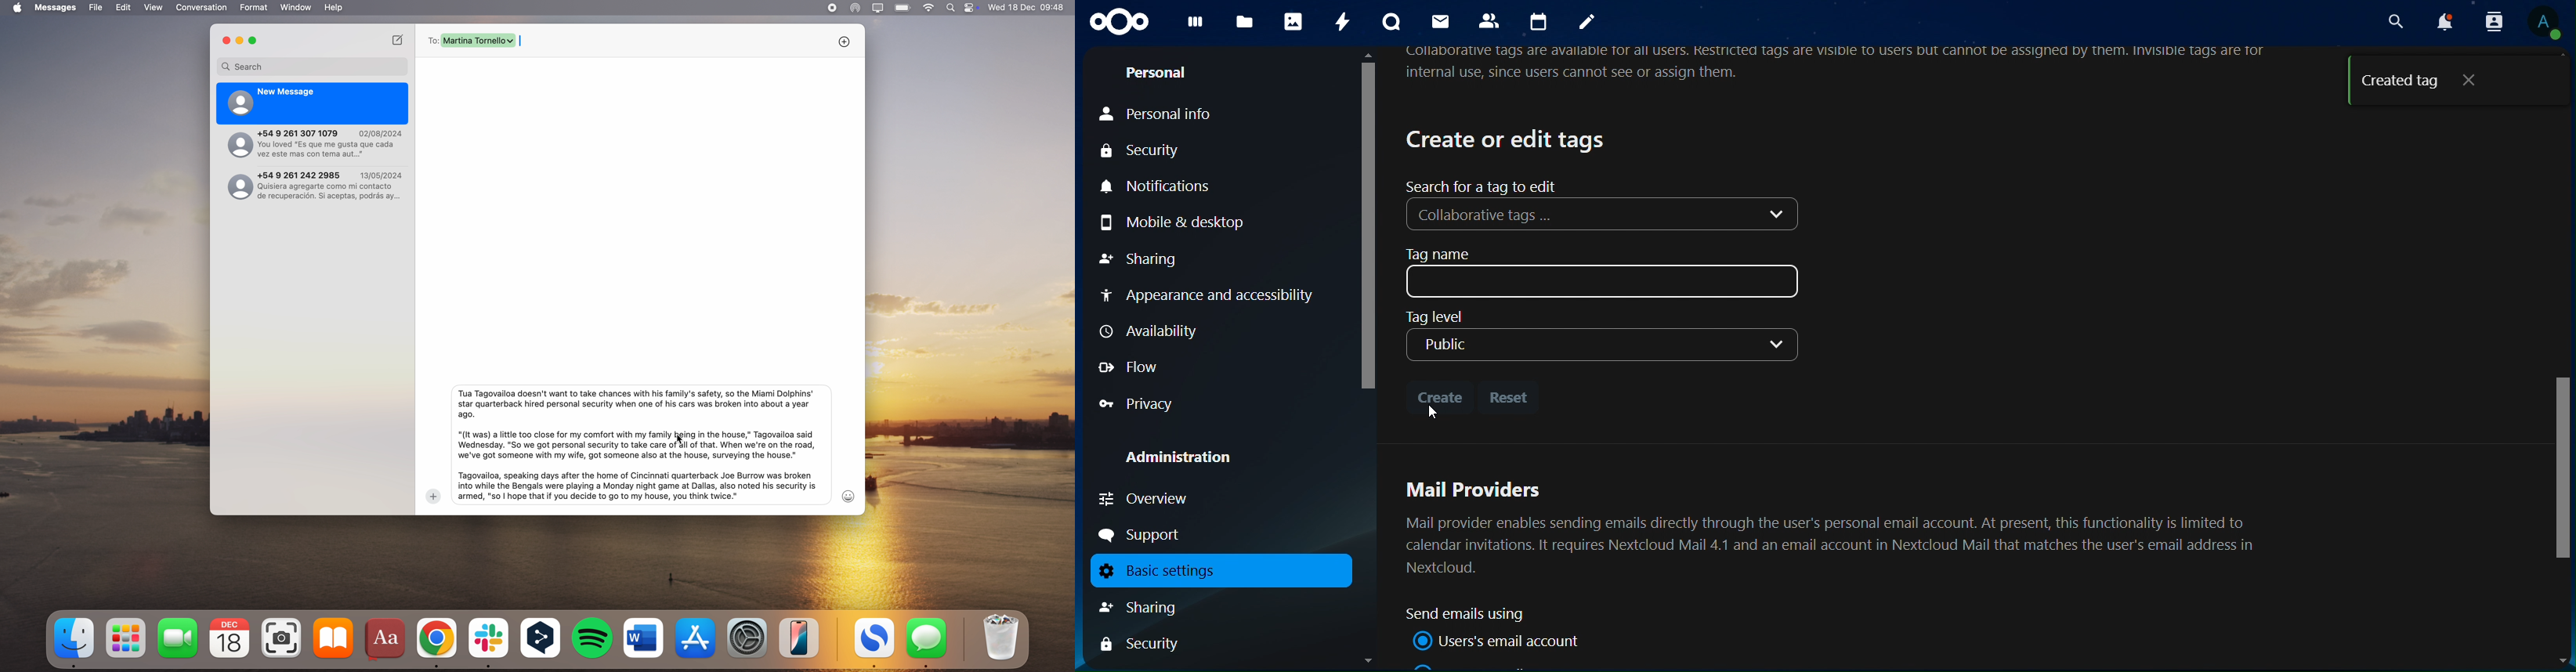 The image size is (2576, 672). I want to click on screenshot, so click(283, 638).